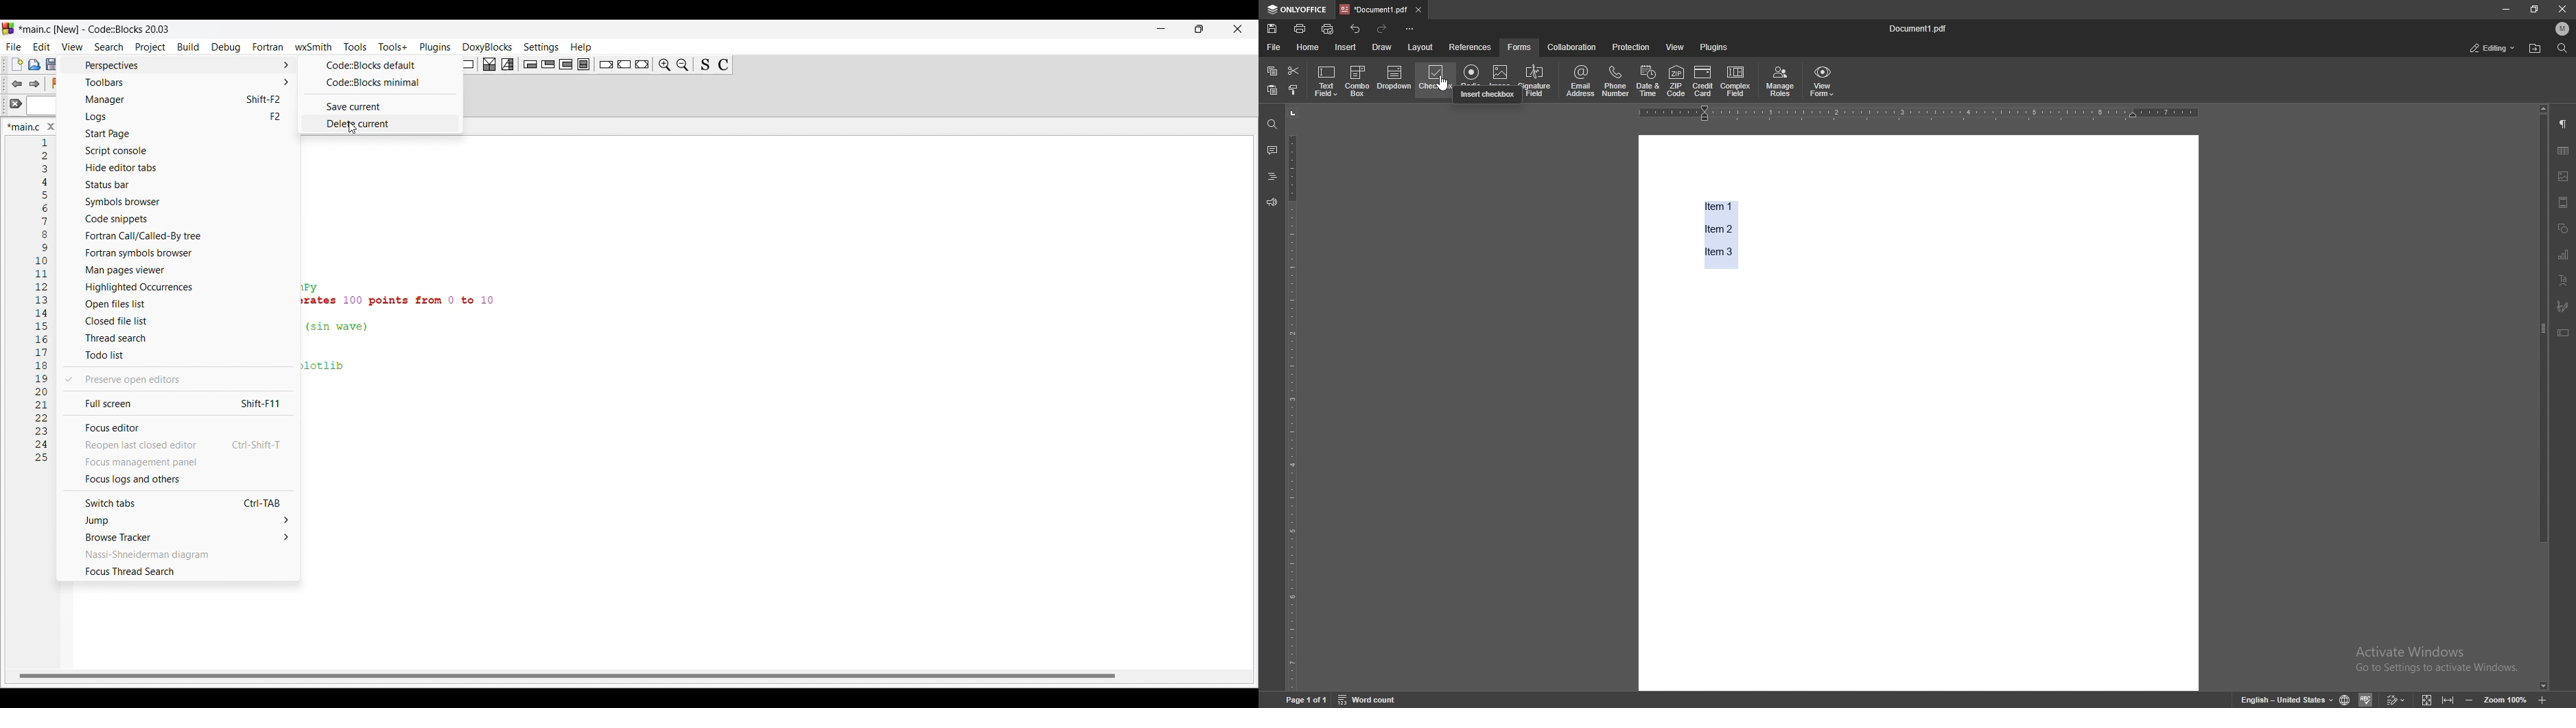  I want to click on comment, so click(1272, 150).